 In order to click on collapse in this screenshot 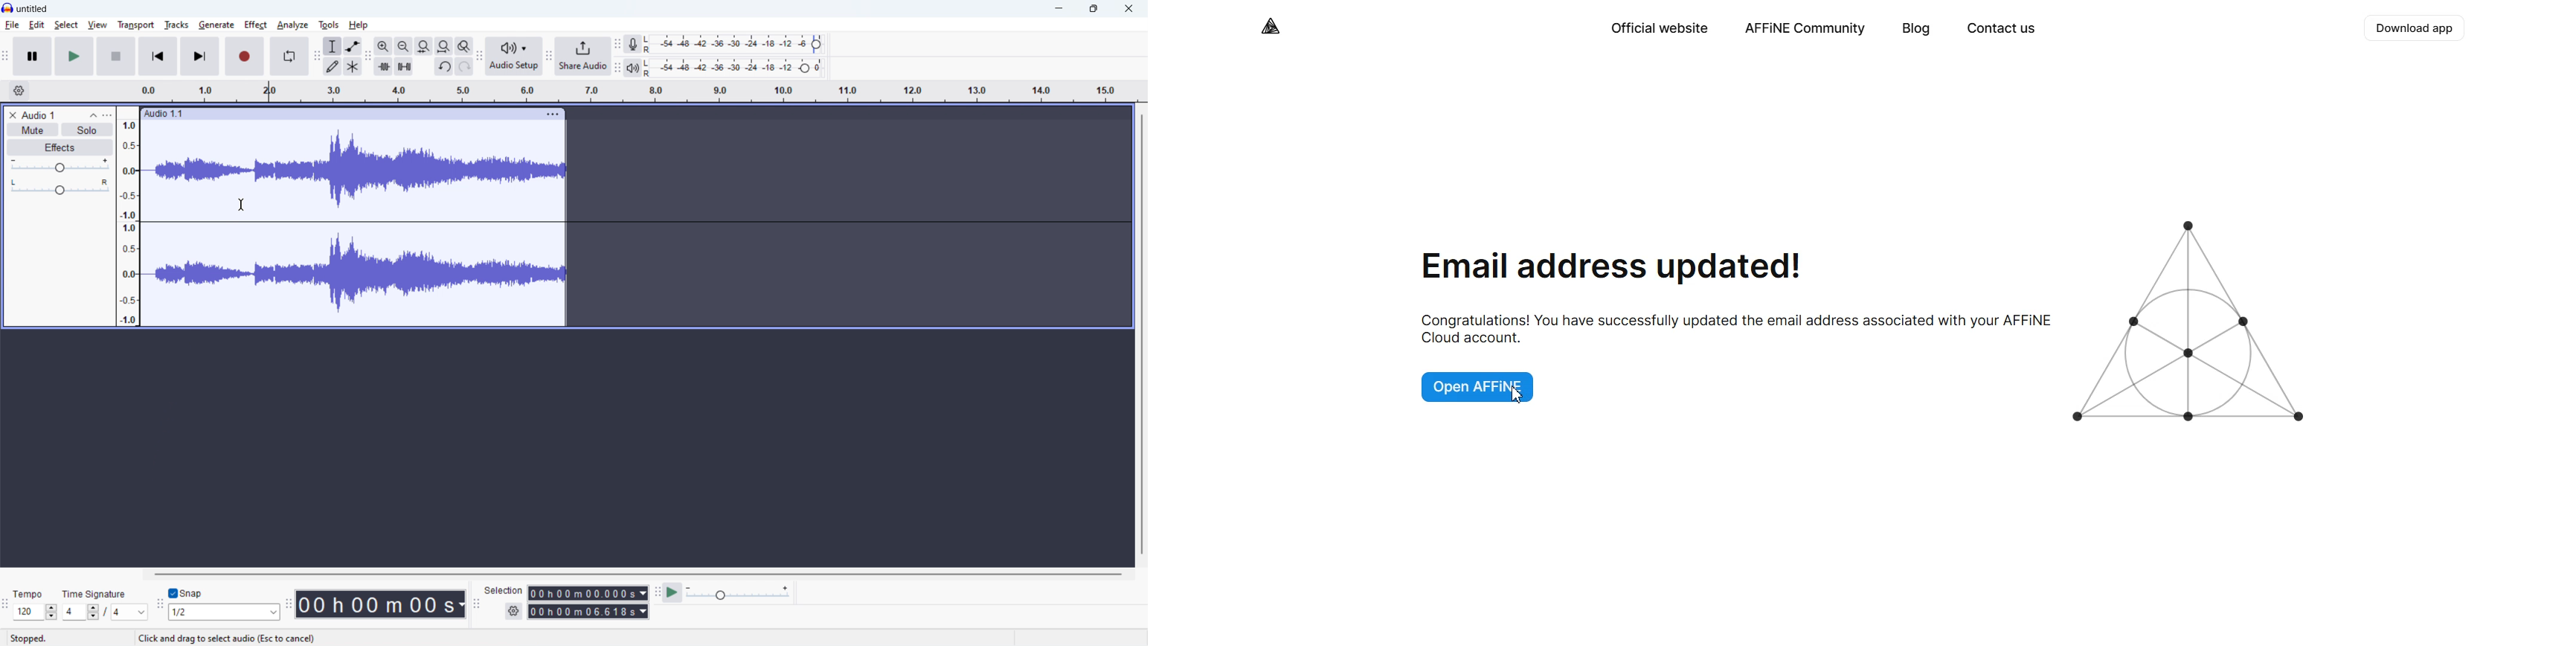, I will do `click(93, 115)`.